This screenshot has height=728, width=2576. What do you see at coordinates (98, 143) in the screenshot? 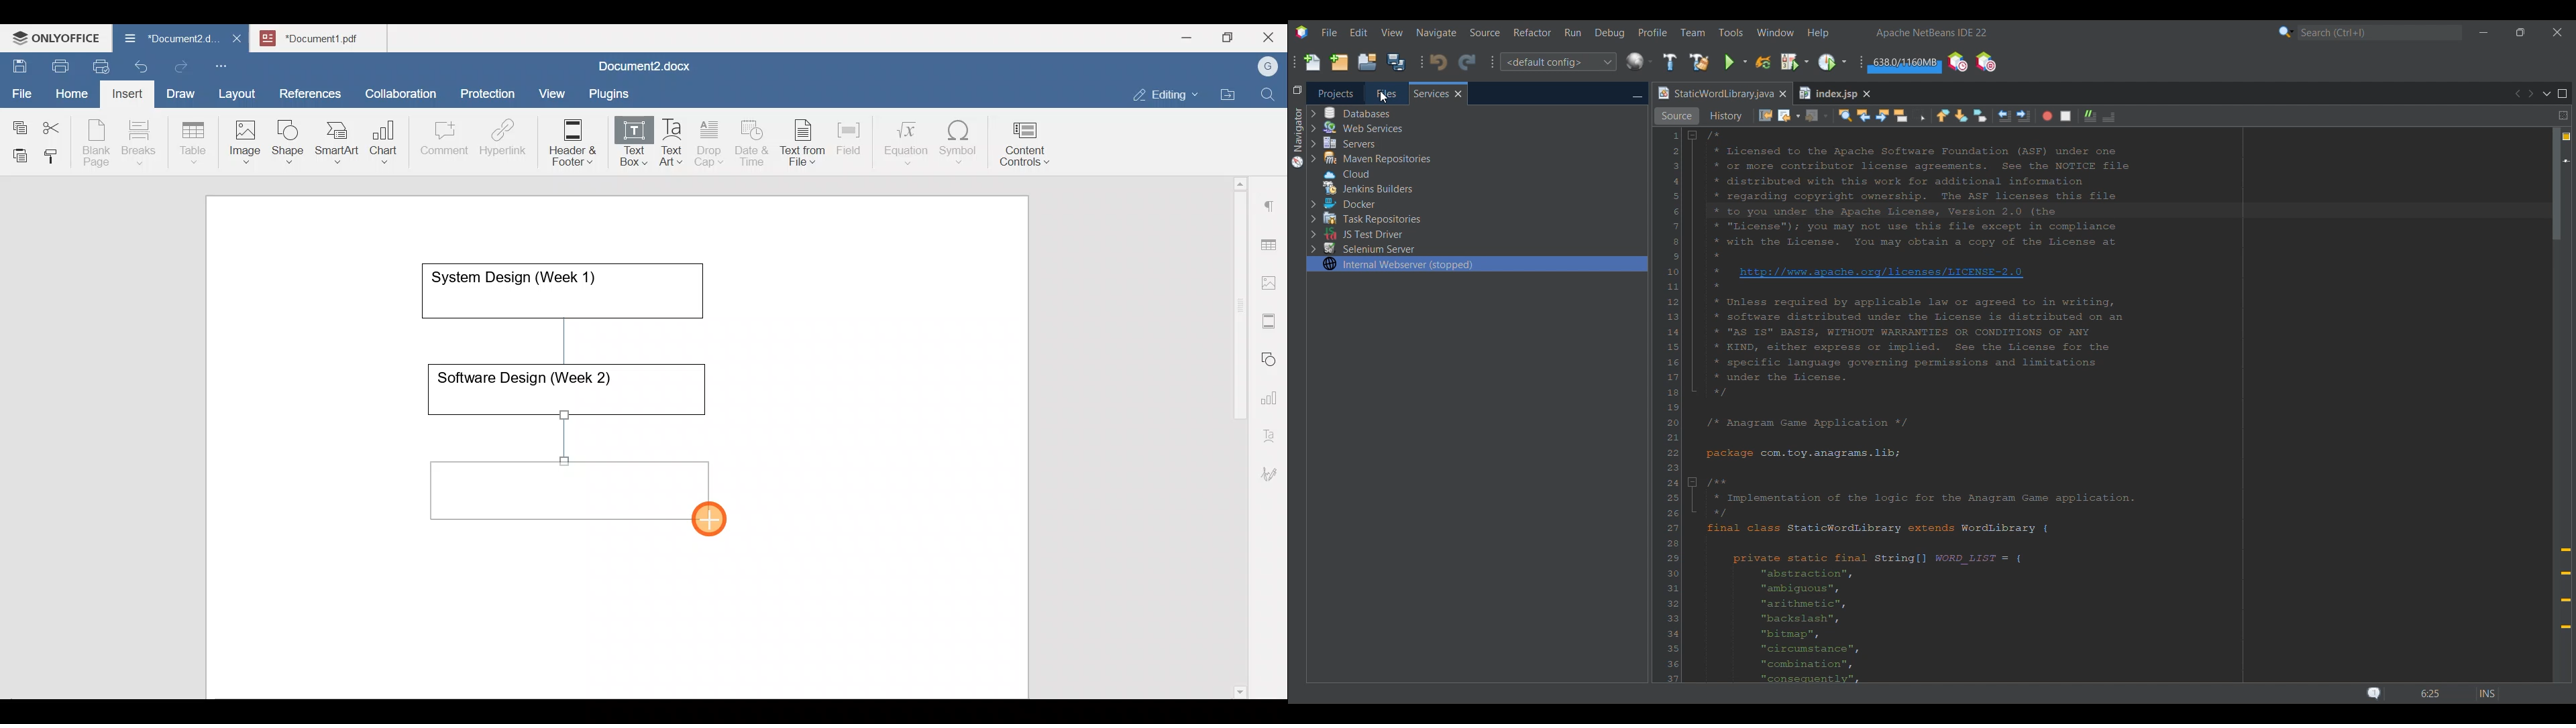
I see `Blank page` at bounding box center [98, 143].